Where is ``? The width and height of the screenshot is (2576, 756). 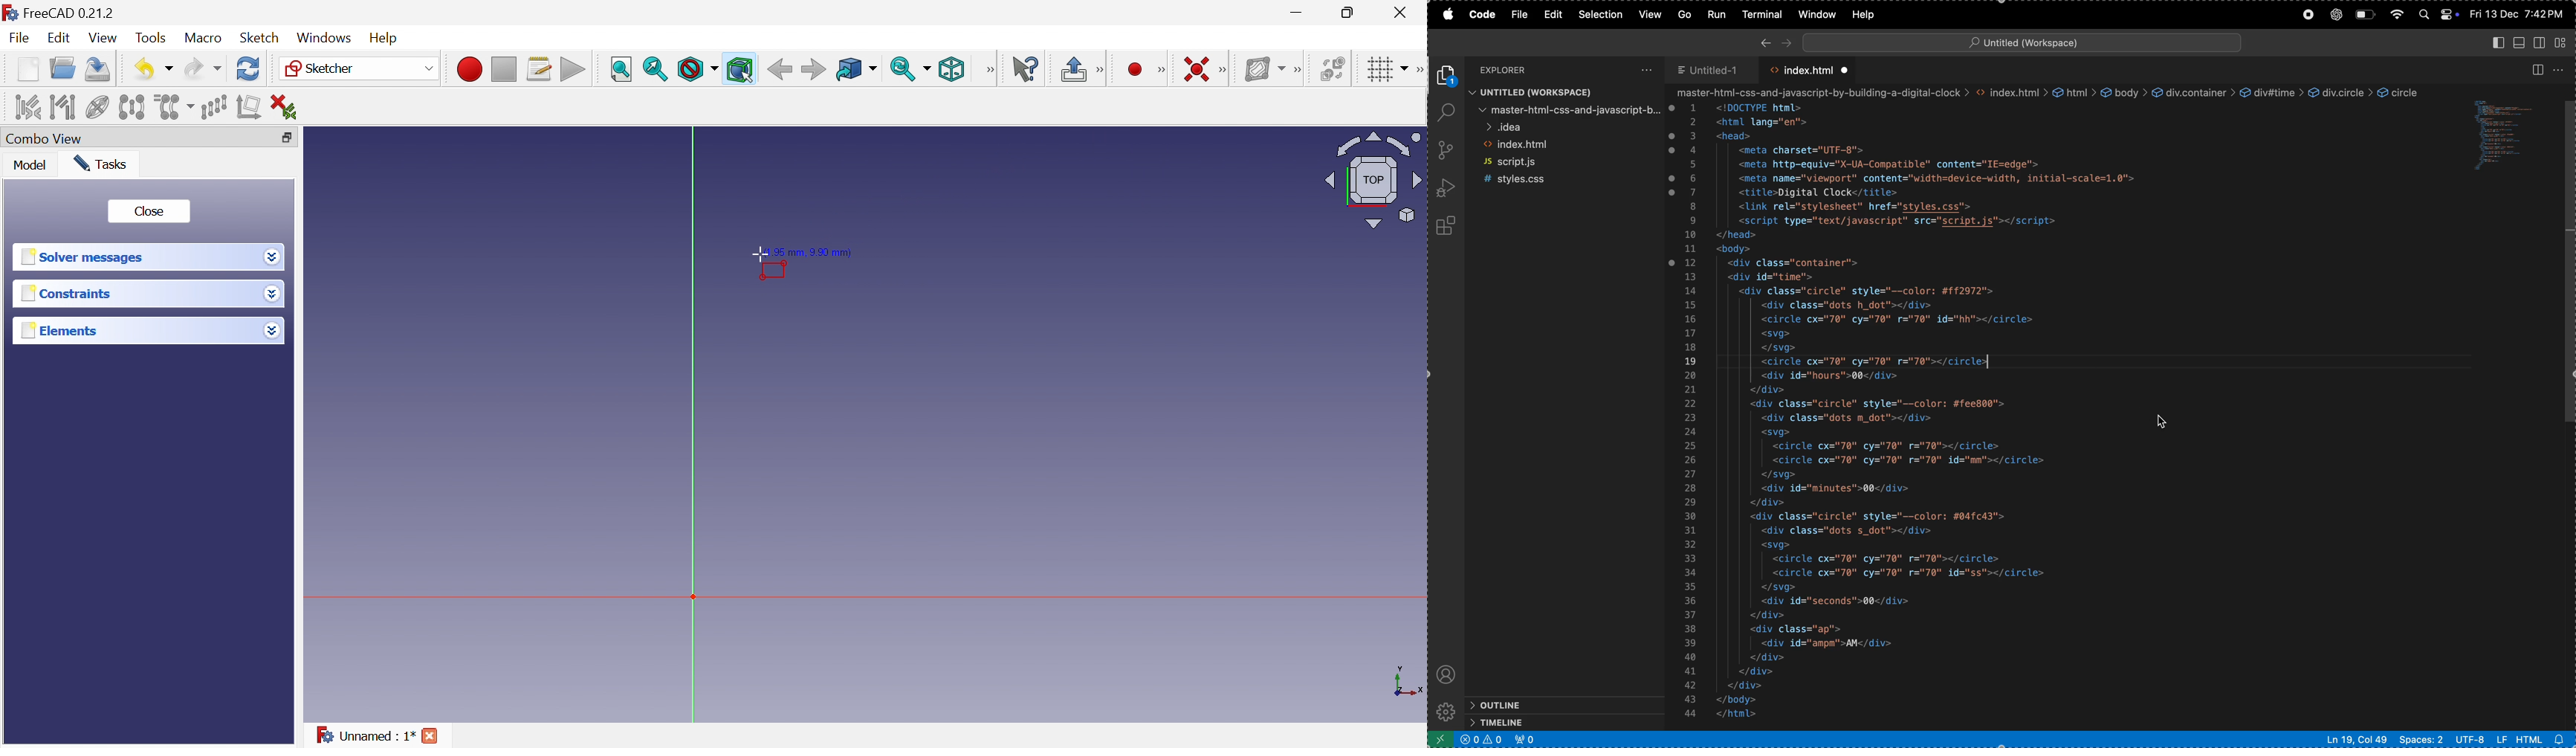
 is located at coordinates (384, 39).